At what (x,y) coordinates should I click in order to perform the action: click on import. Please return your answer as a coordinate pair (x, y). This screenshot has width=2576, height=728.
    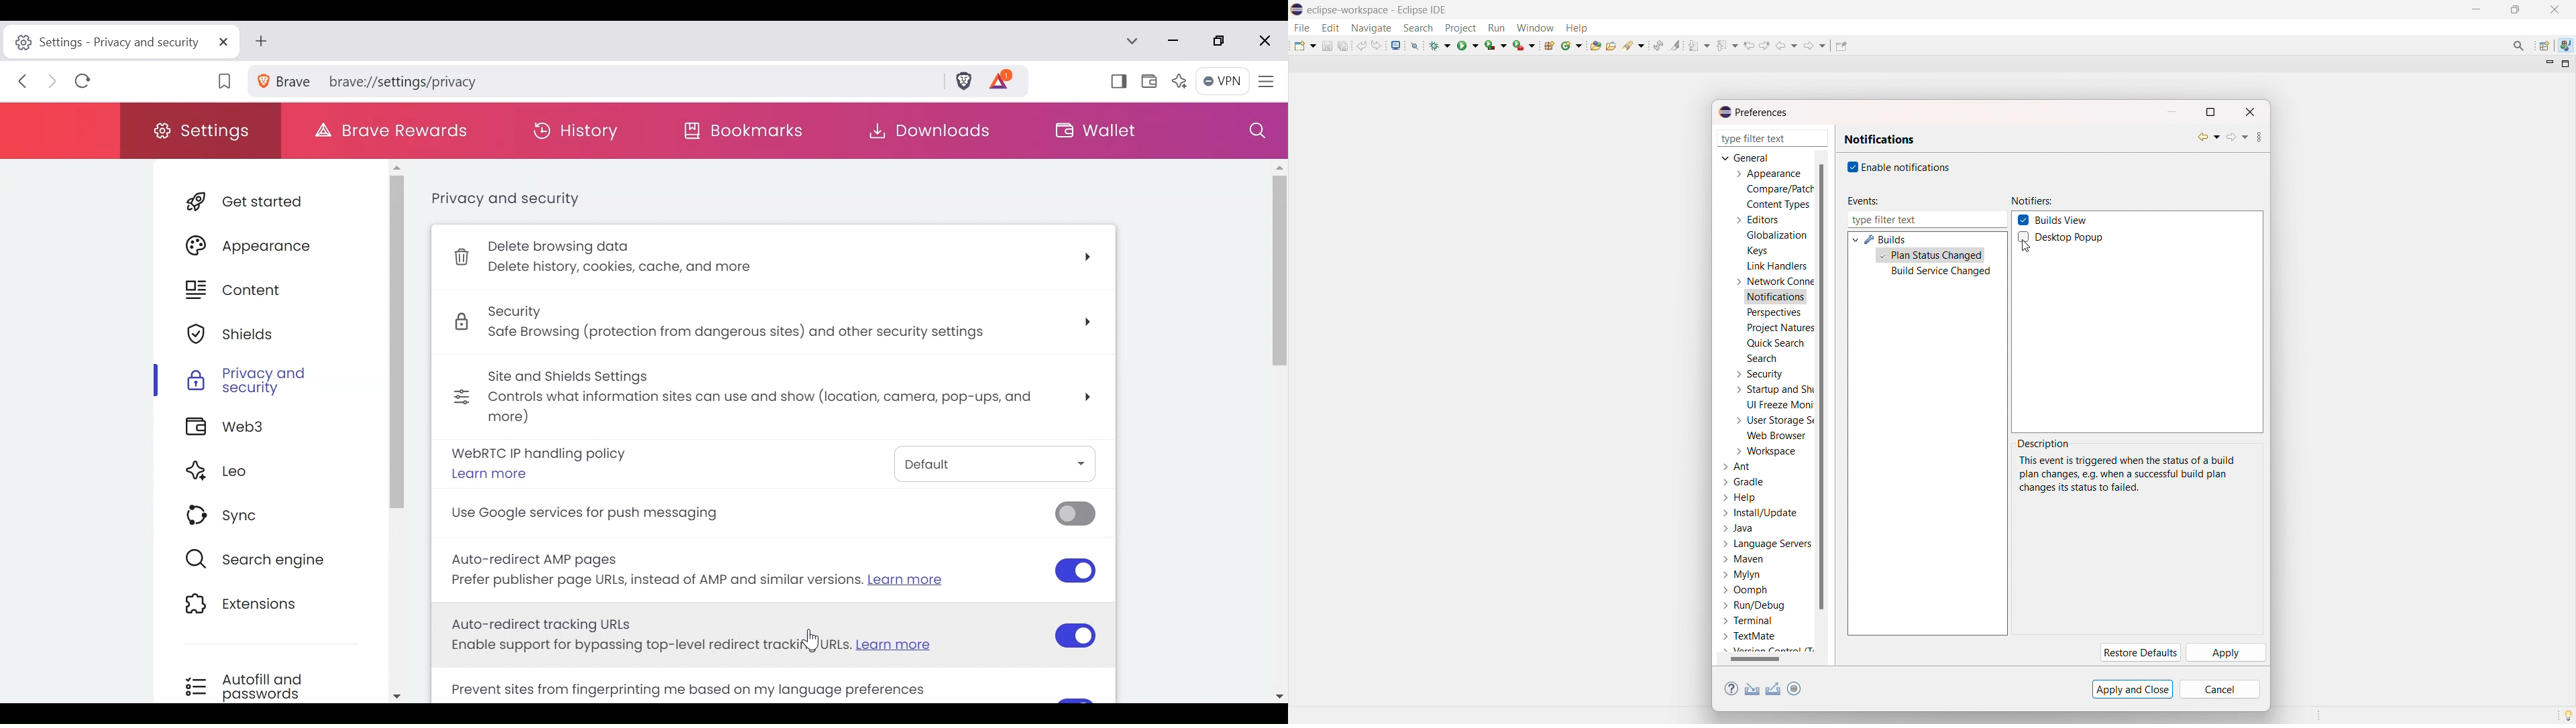
    Looking at the image, I should click on (1752, 689).